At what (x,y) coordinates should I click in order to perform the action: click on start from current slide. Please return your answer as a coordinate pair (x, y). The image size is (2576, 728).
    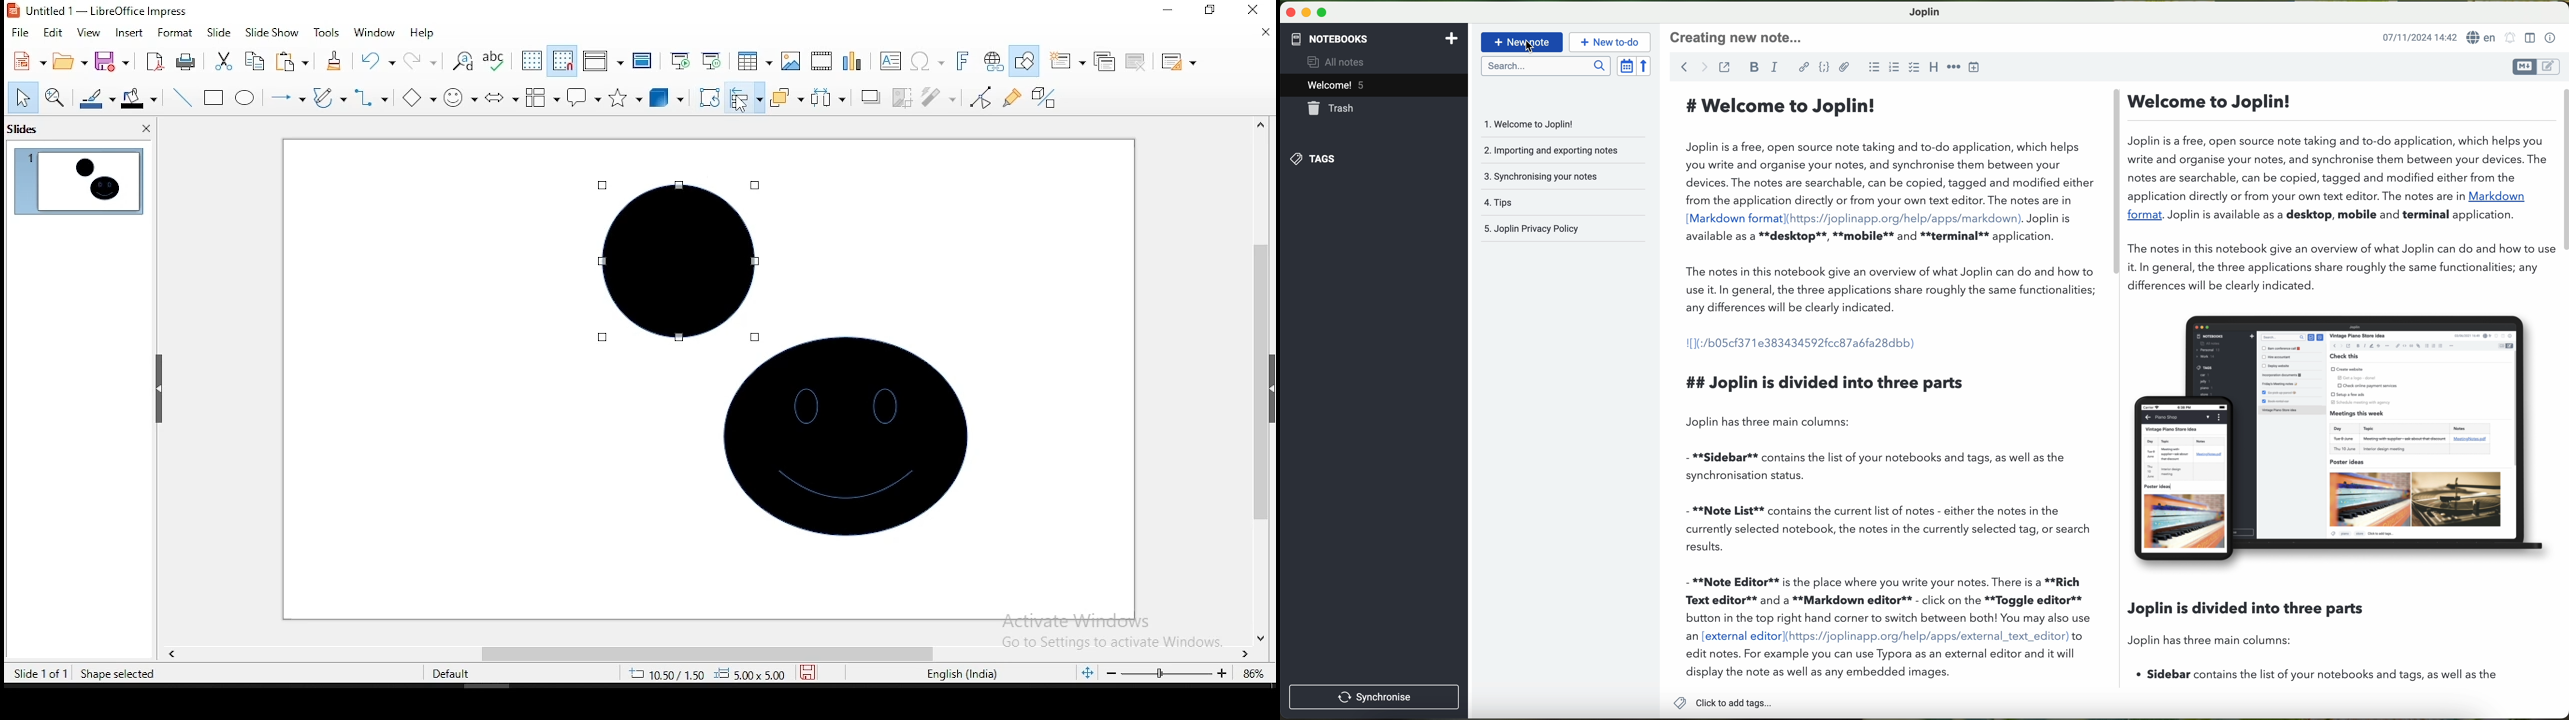
    Looking at the image, I should click on (716, 63).